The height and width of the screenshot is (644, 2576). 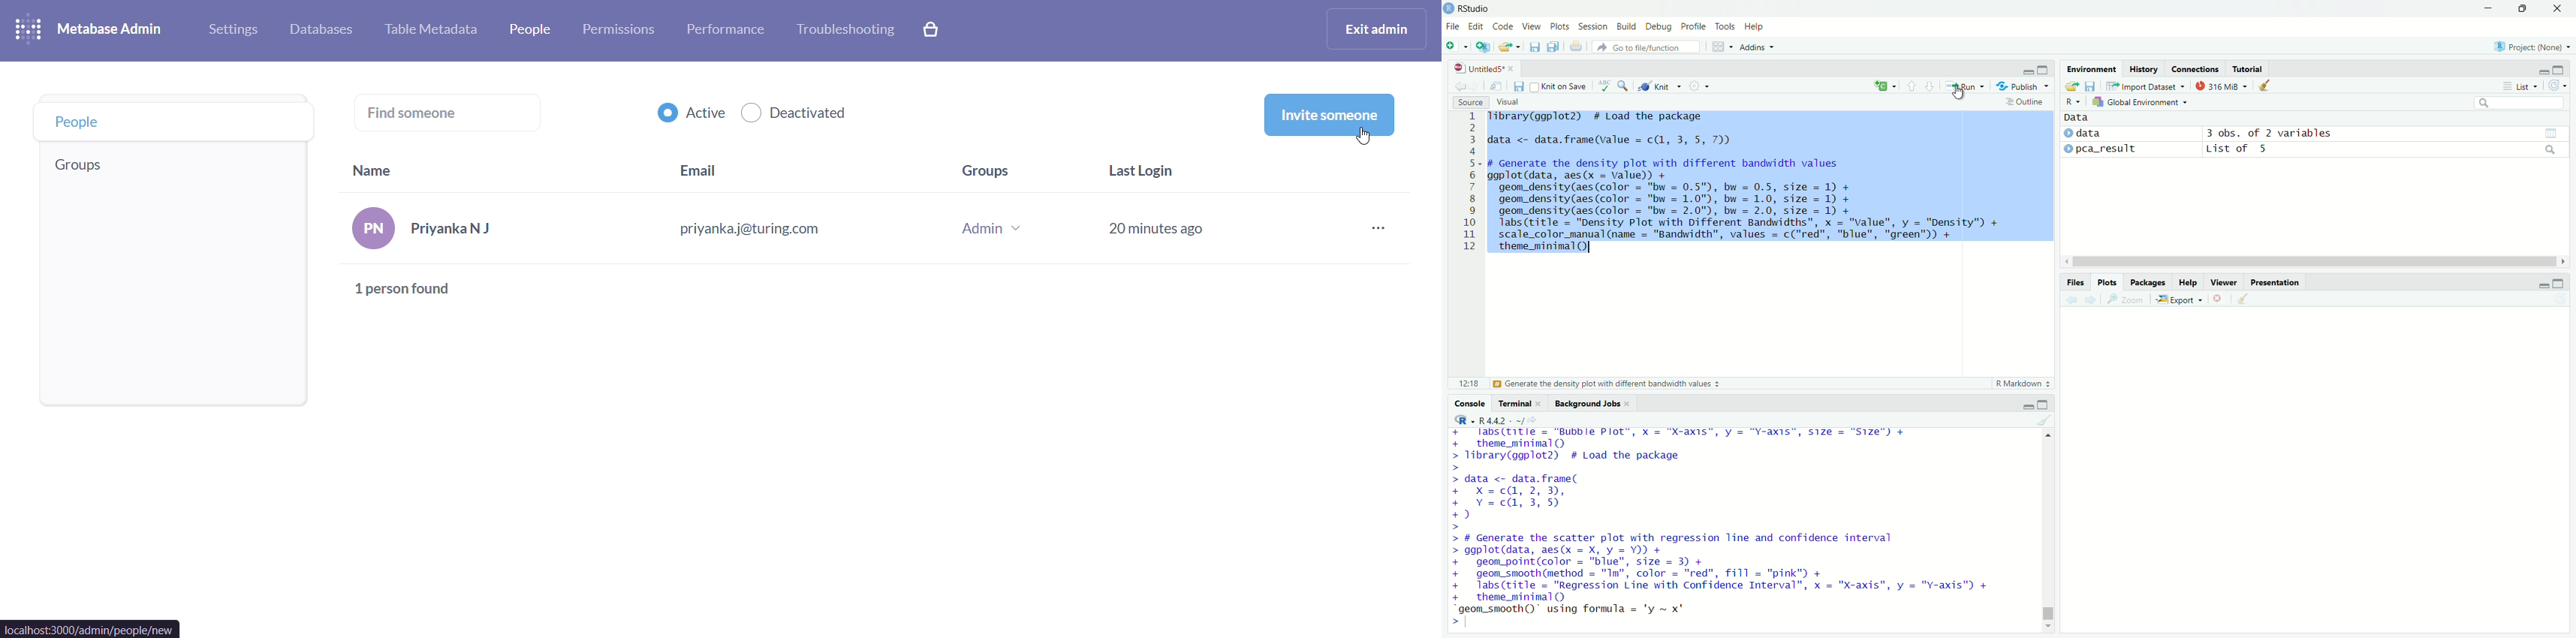 I want to click on Export, so click(x=2180, y=300).